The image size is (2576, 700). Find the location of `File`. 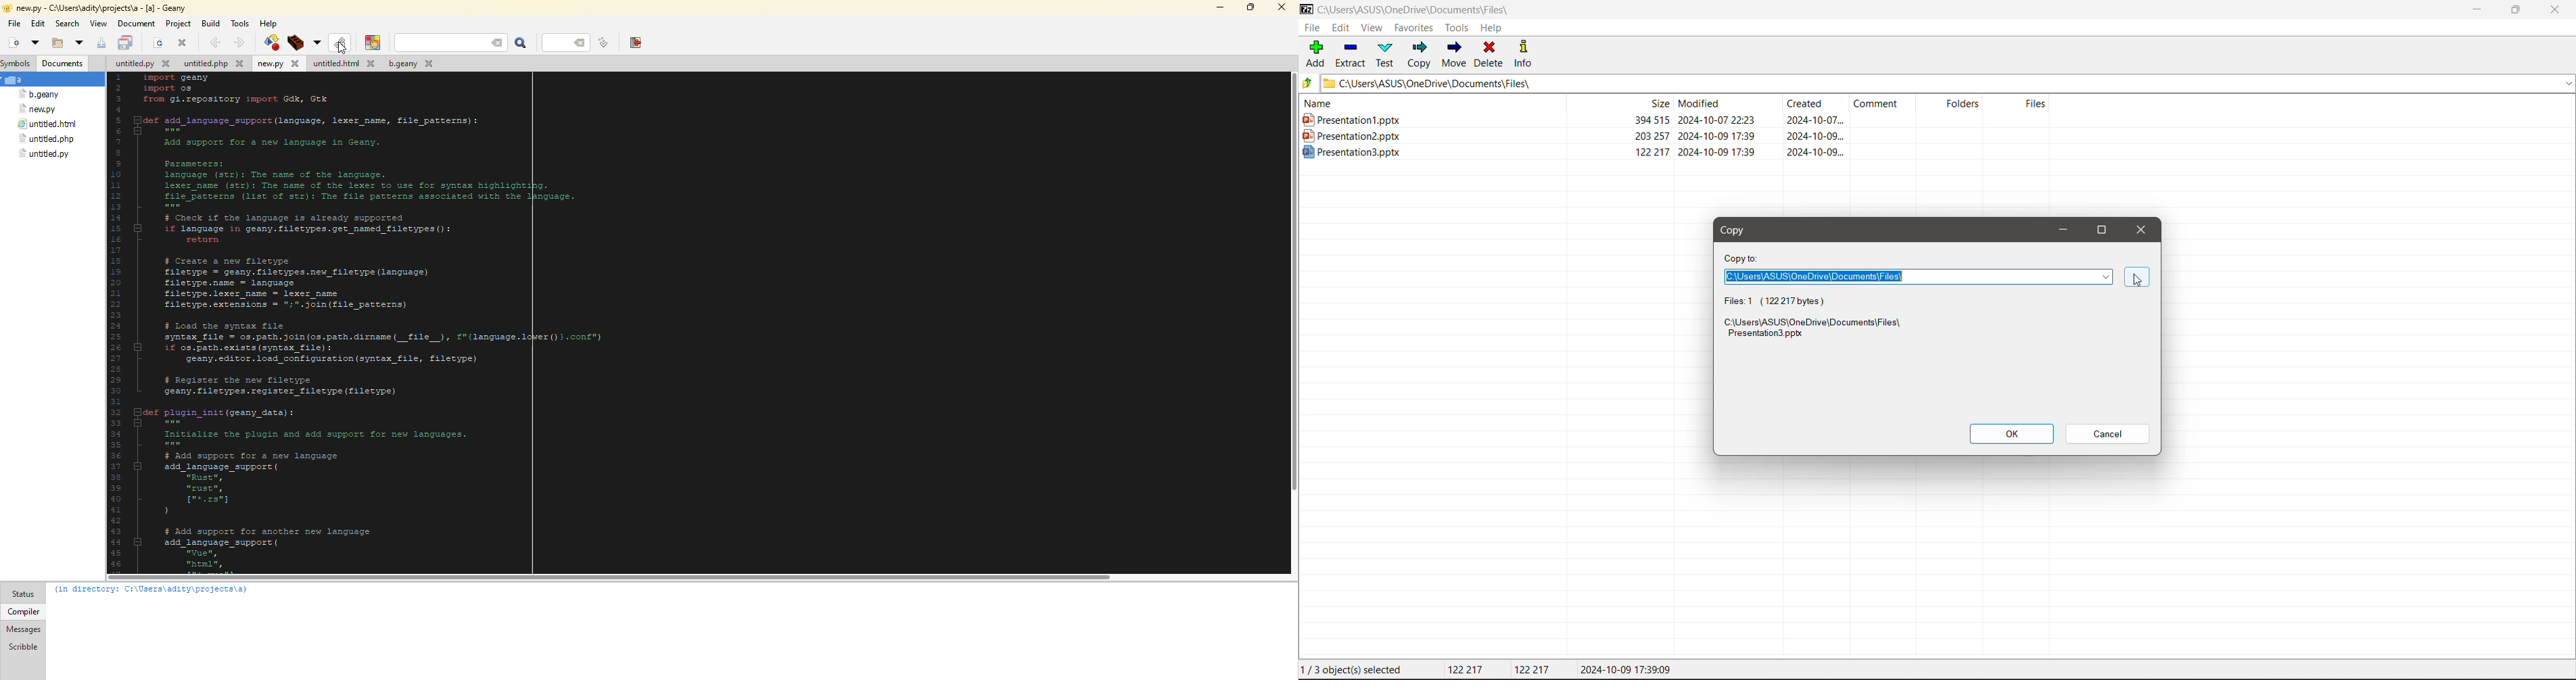

File is located at coordinates (1313, 27).